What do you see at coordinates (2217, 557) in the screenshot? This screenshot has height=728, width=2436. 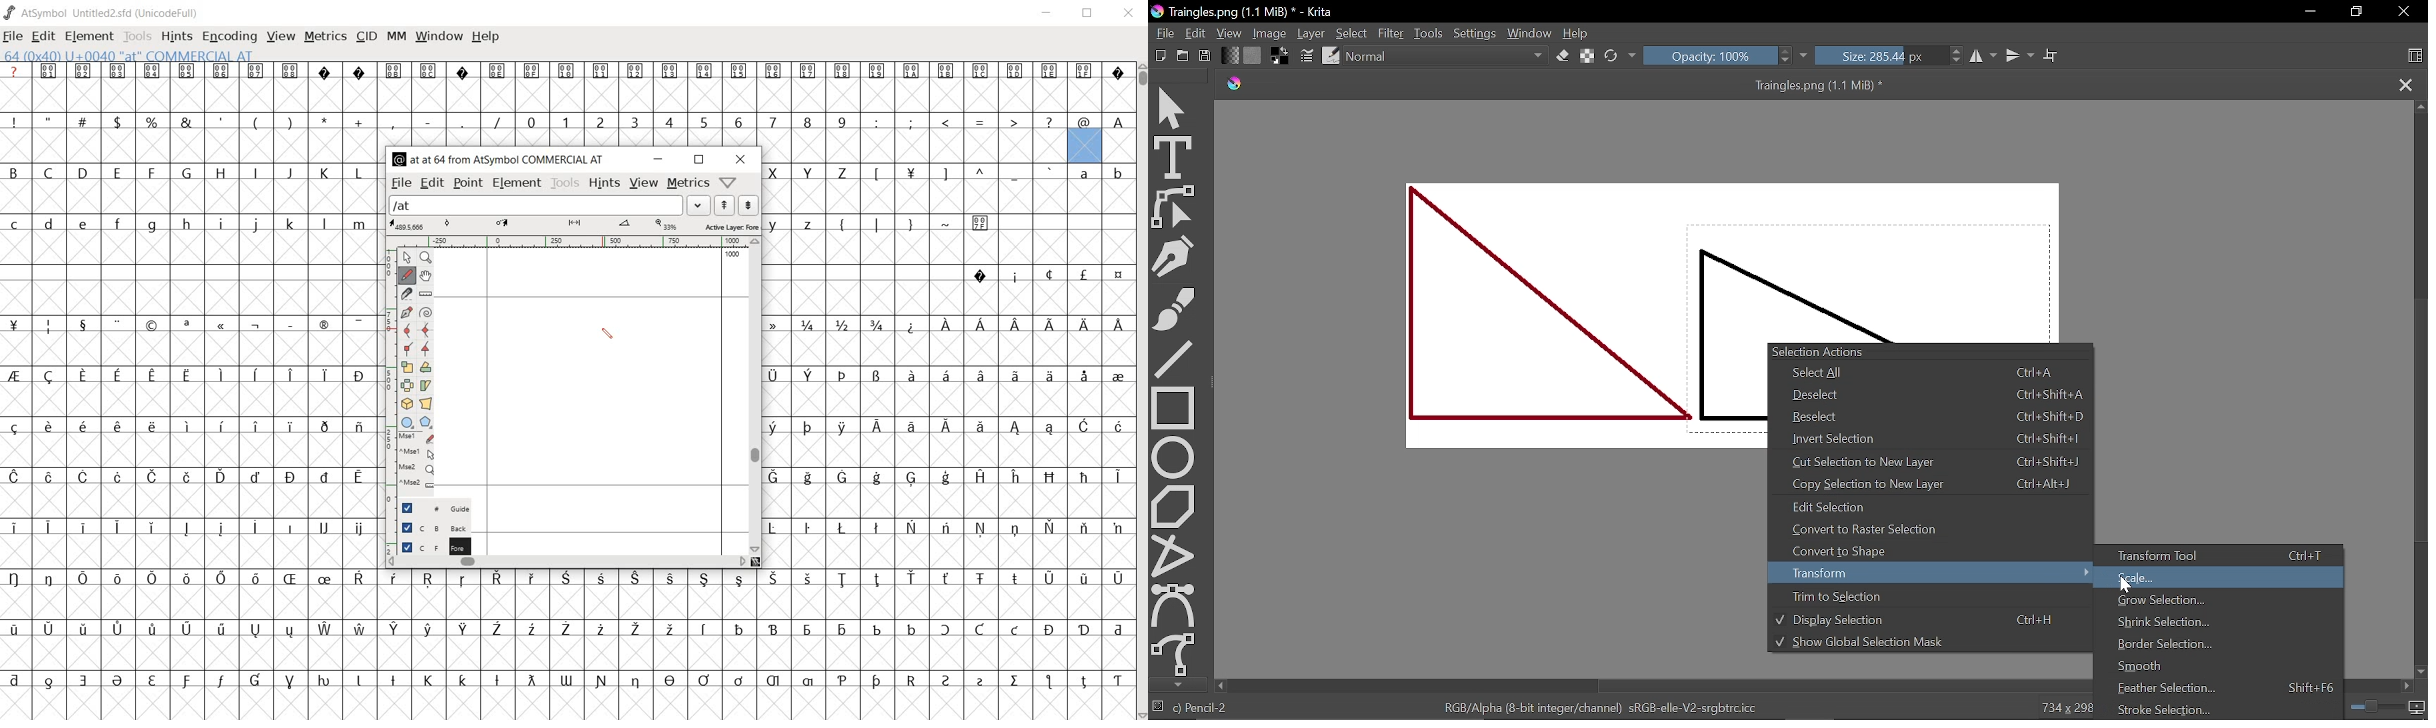 I see `Transform tool` at bounding box center [2217, 557].